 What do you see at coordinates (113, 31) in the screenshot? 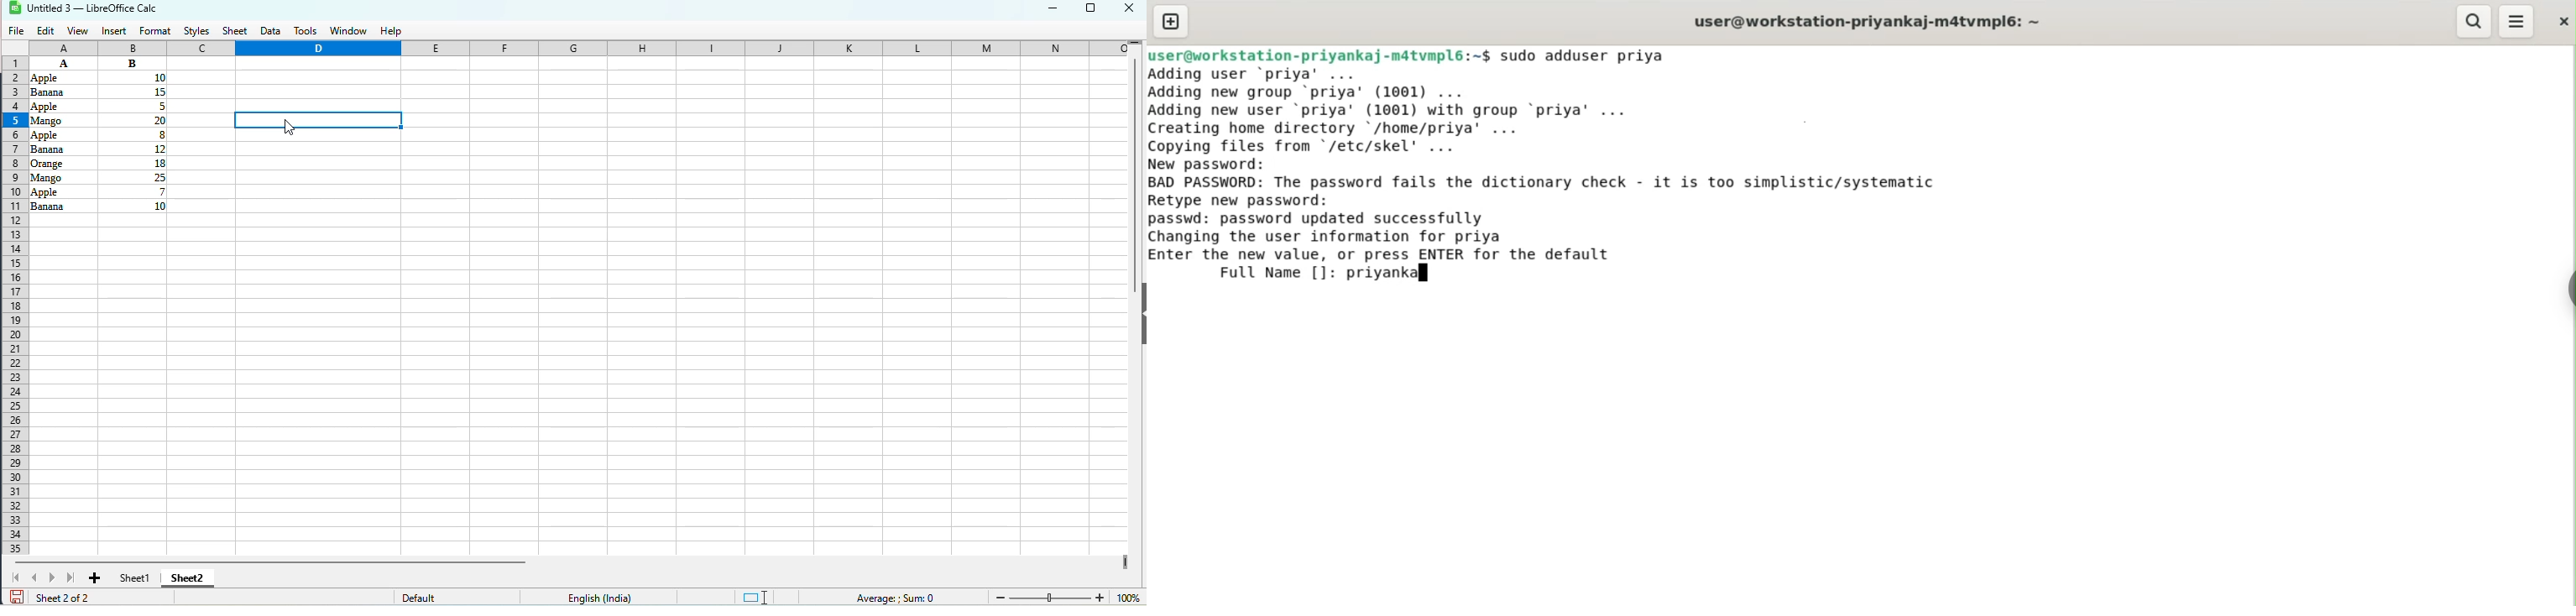
I see `insert` at bounding box center [113, 31].